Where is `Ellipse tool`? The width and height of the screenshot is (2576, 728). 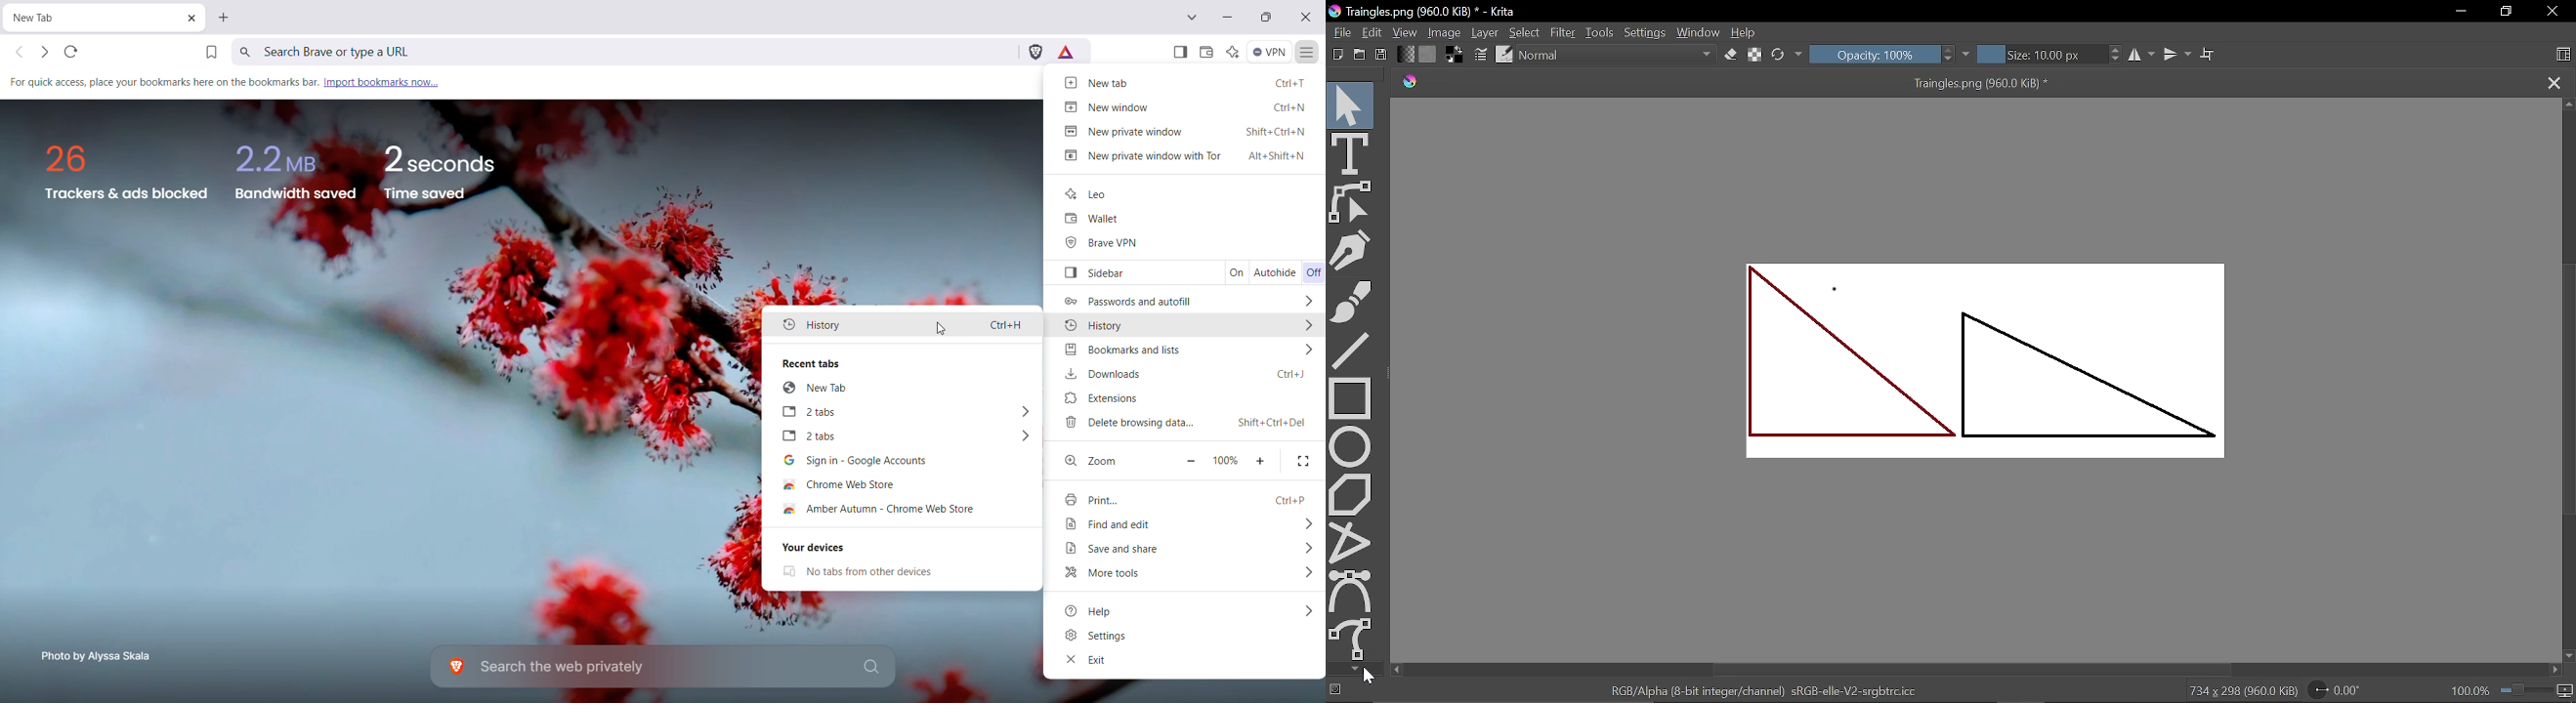 Ellipse tool is located at coordinates (1352, 446).